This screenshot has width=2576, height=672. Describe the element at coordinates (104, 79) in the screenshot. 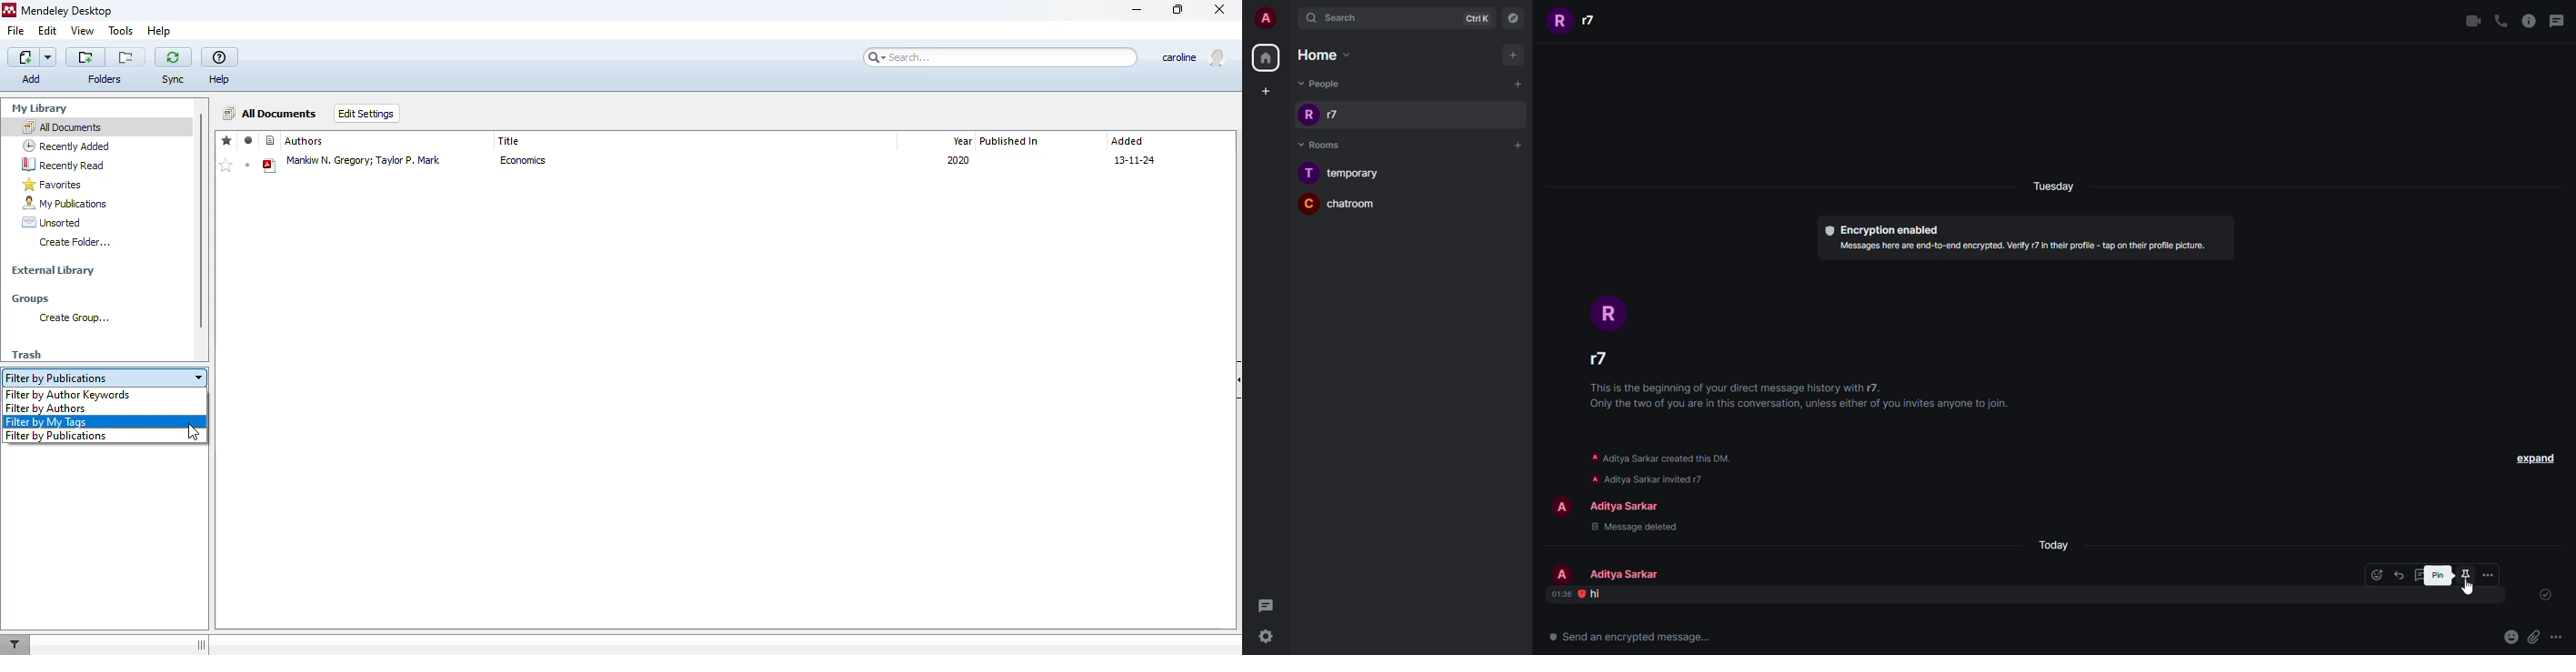

I see `folders` at that location.